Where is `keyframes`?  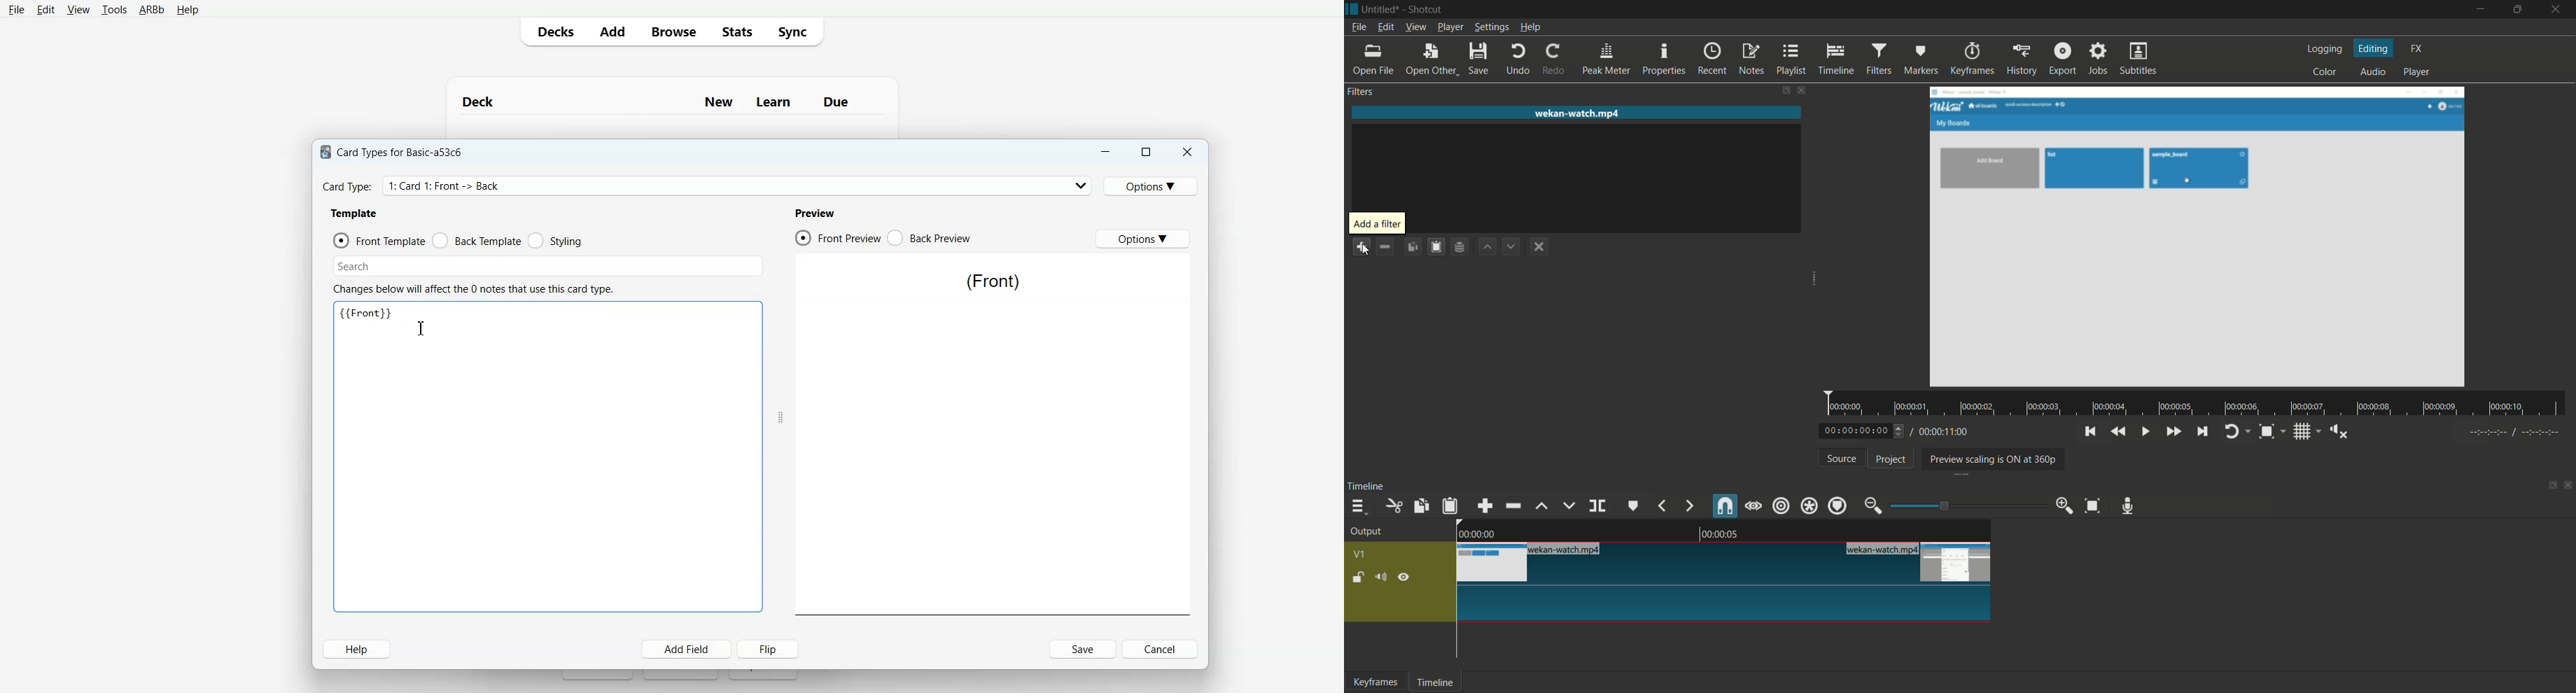 keyframes is located at coordinates (1970, 59).